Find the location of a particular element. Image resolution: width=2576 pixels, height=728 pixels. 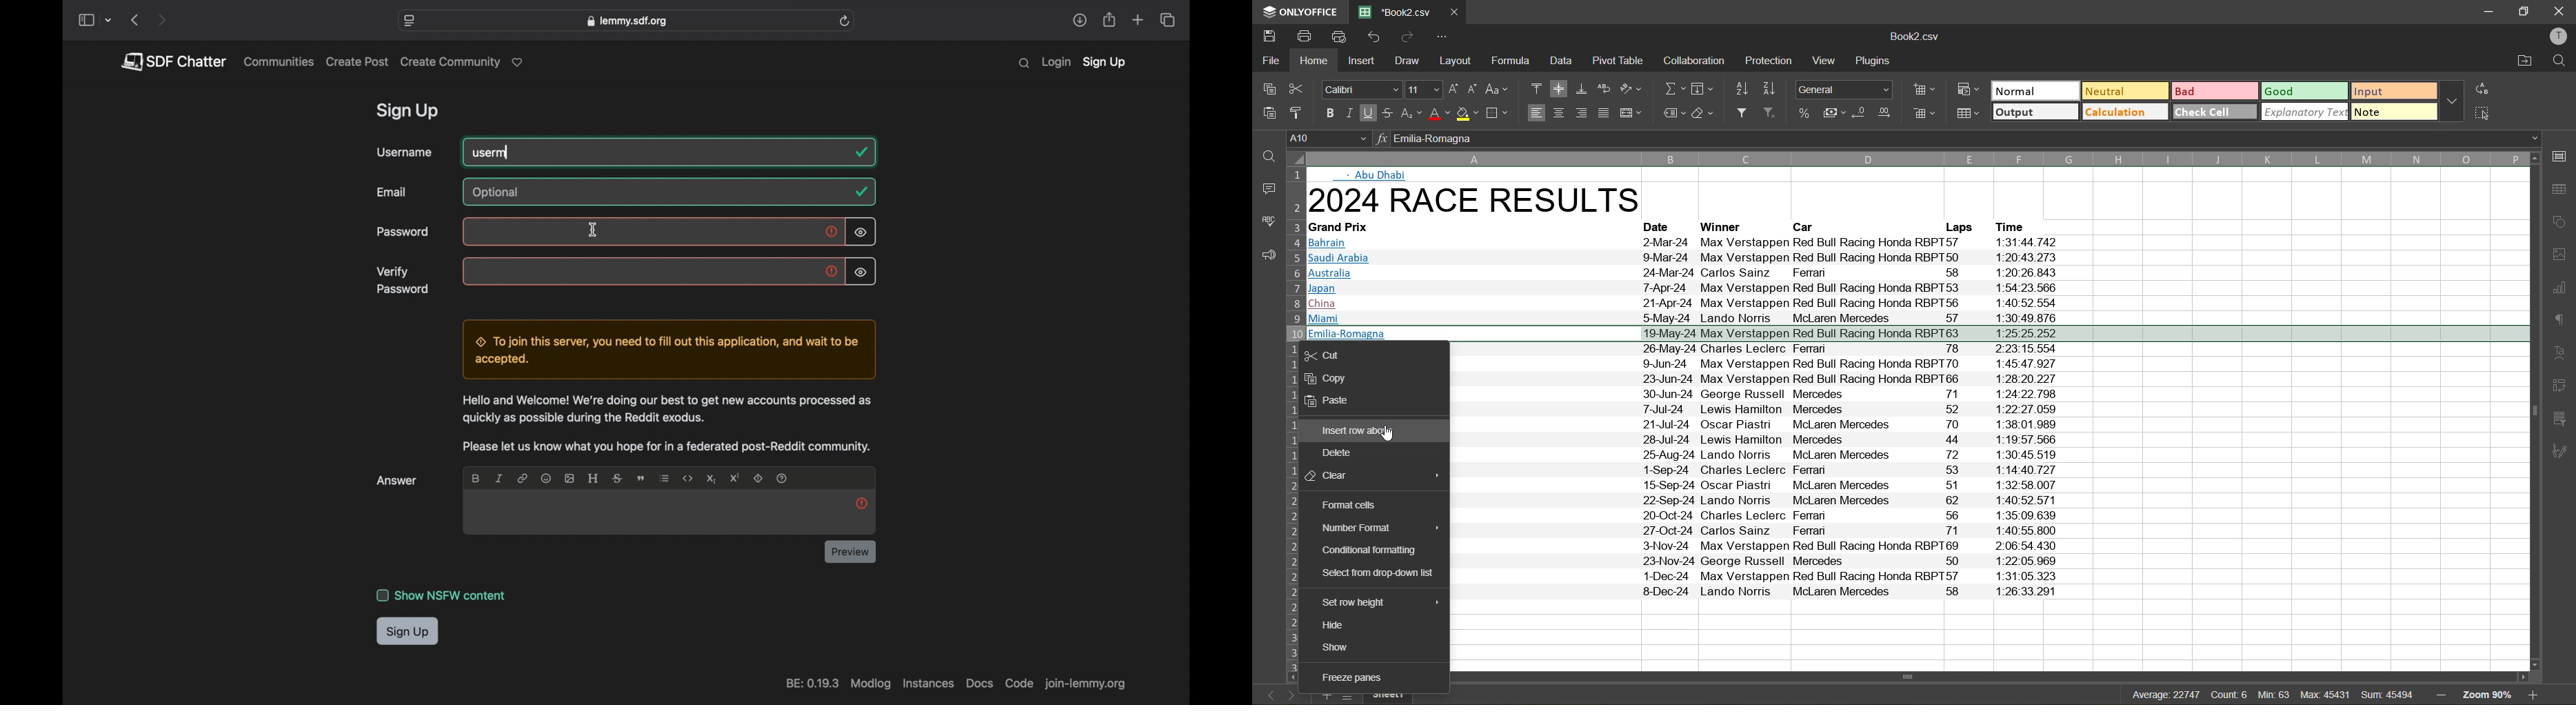

wrap text is located at coordinates (1604, 88).